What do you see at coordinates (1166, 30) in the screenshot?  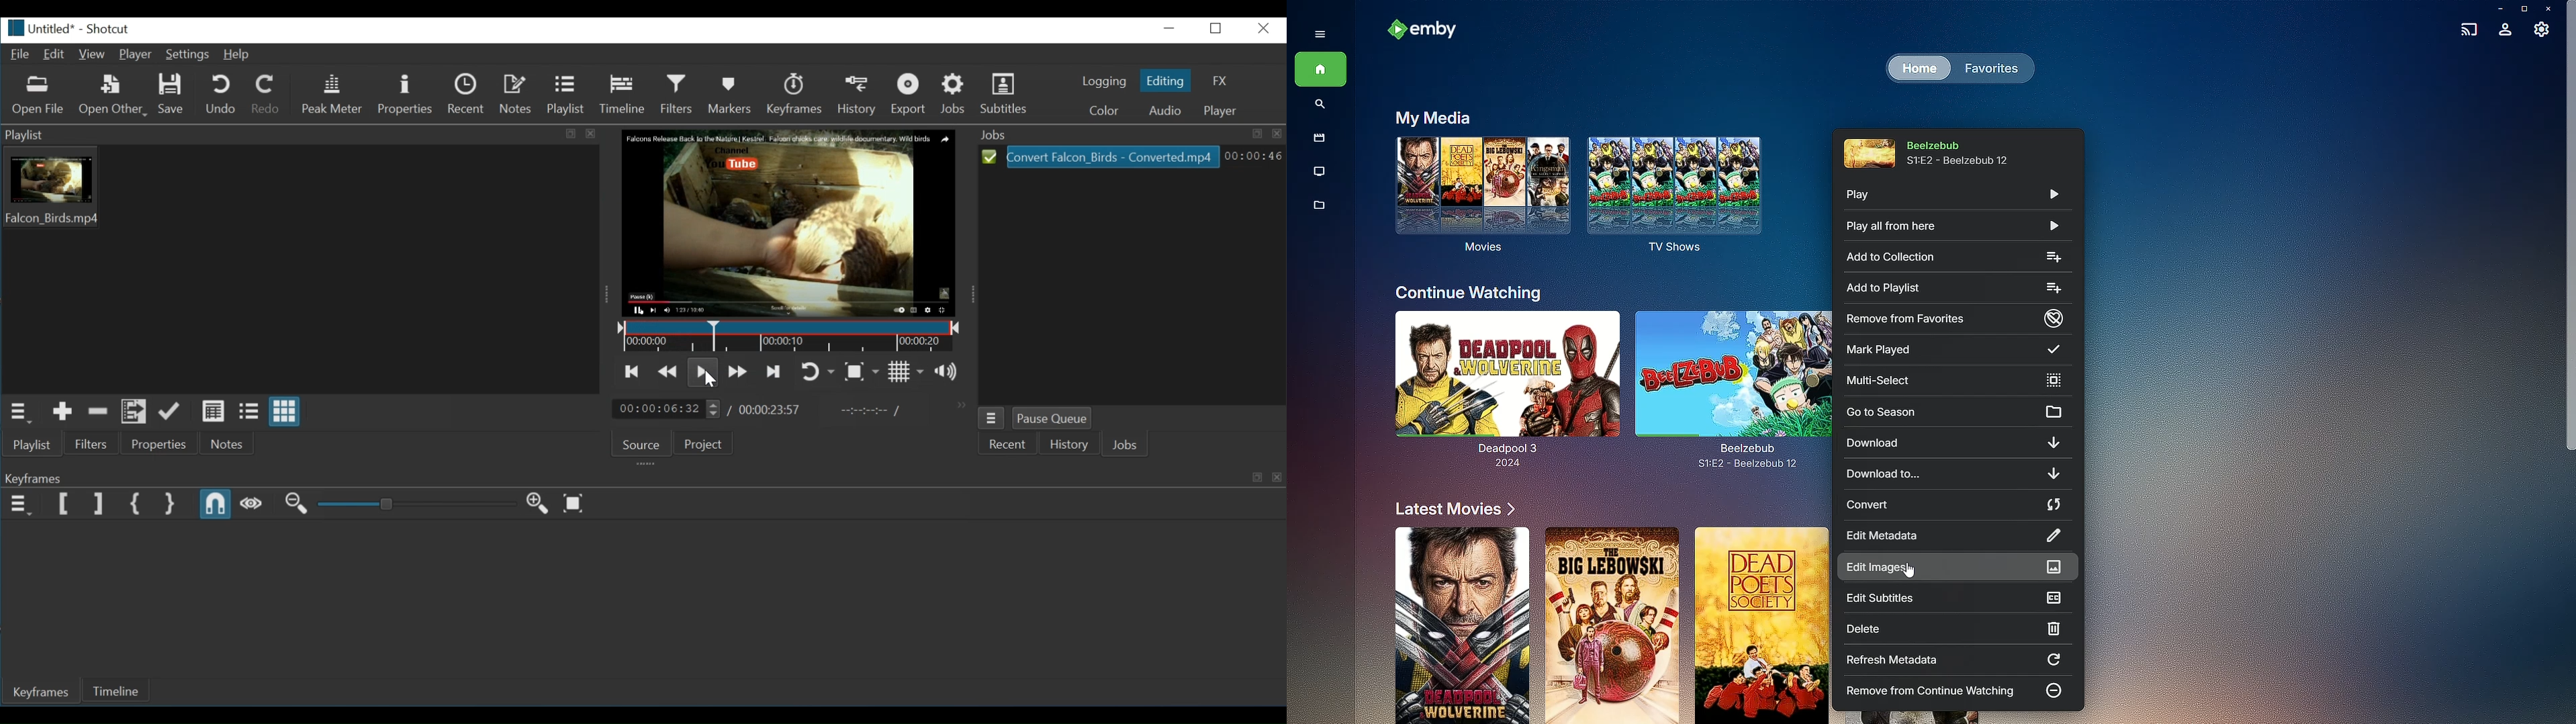 I see `minimize` at bounding box center [1166, 30].